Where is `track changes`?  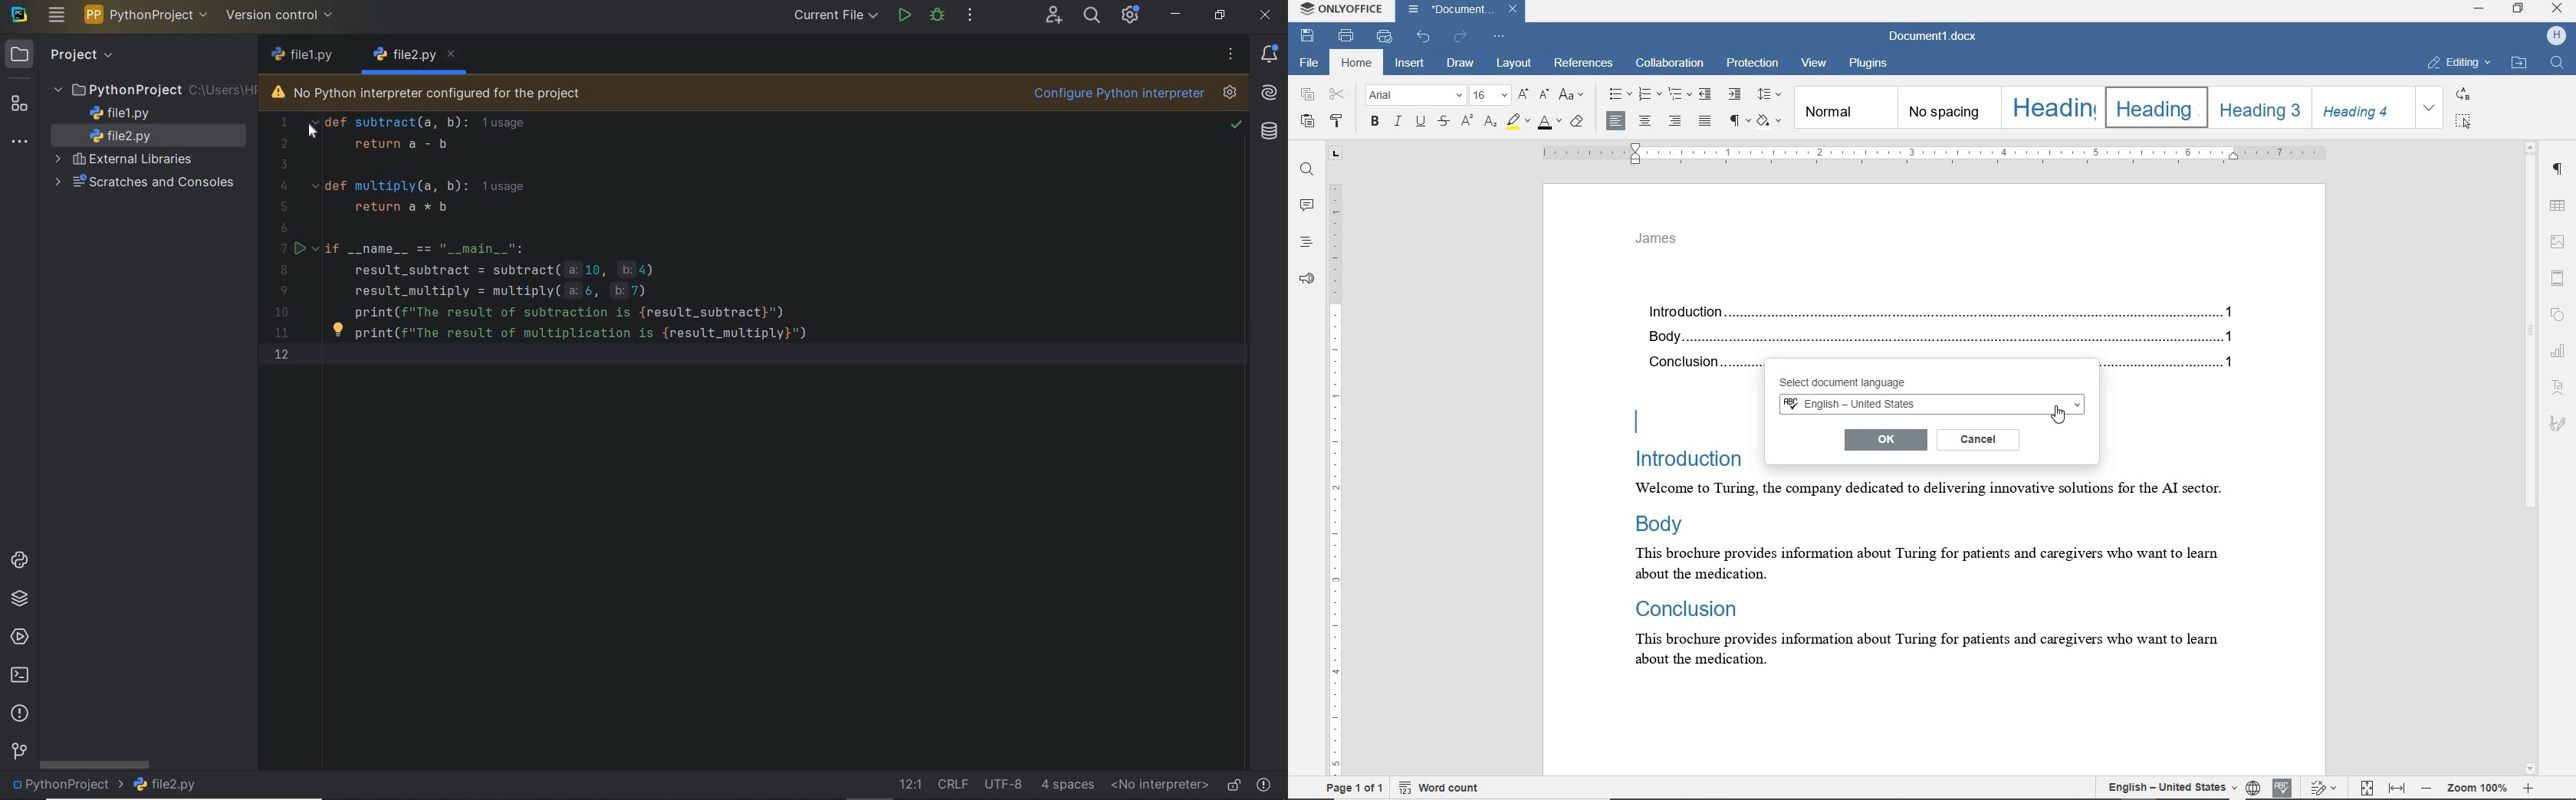
track changes is located at coordinates (2325, 788).